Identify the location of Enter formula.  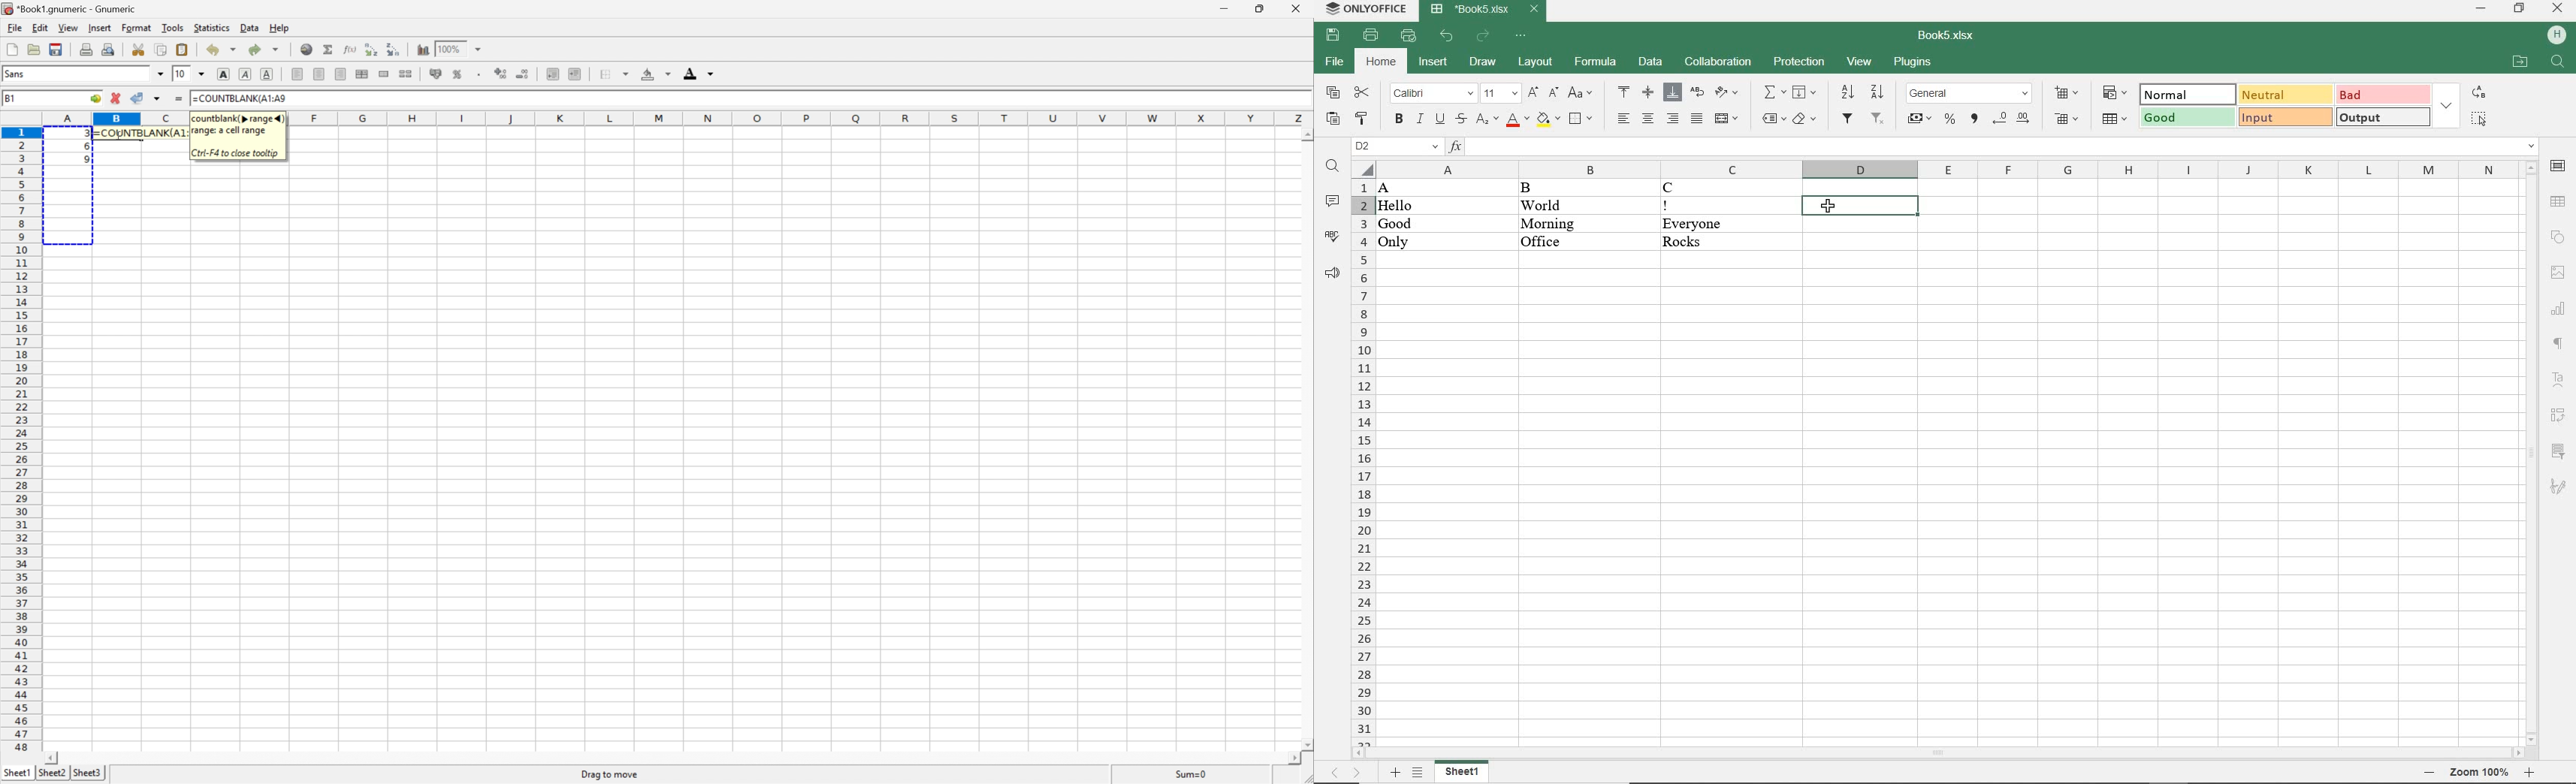
(178, 99).